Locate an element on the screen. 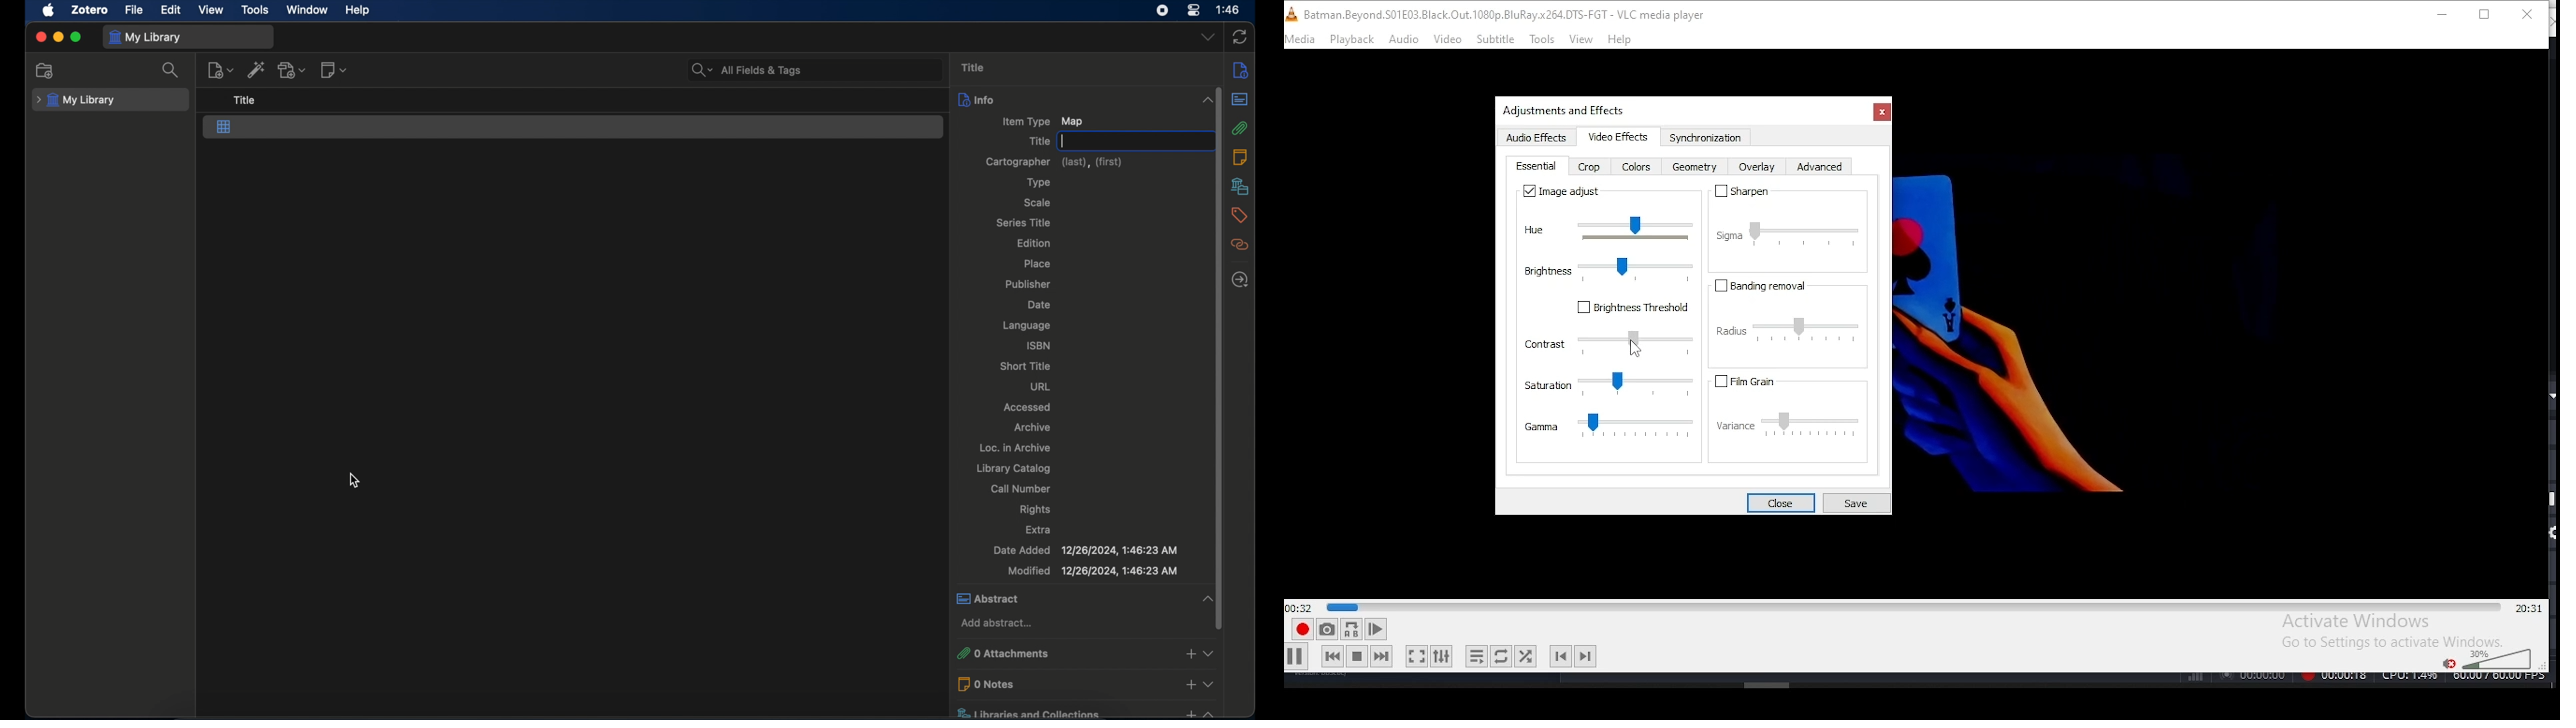 The height and width of the screenshot is (728, 2576). zotero is located at coordinates (89, 10).